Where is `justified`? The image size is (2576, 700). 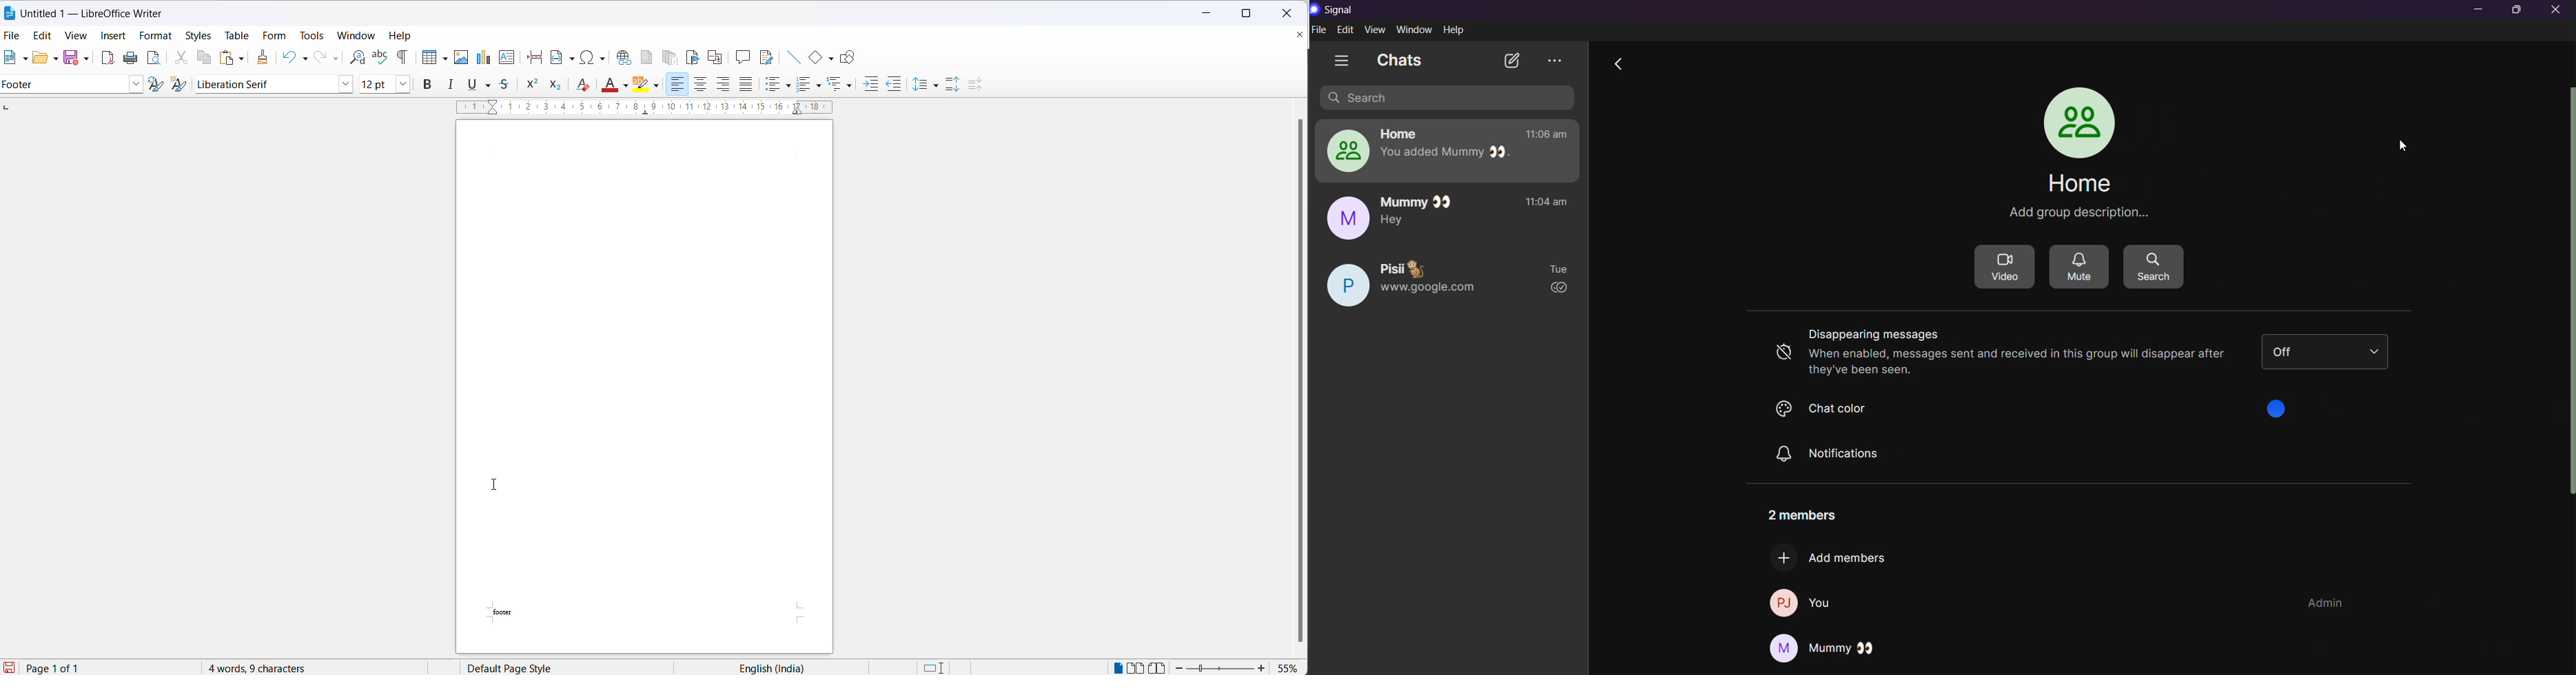 justified is located at coordinates (747, 84).